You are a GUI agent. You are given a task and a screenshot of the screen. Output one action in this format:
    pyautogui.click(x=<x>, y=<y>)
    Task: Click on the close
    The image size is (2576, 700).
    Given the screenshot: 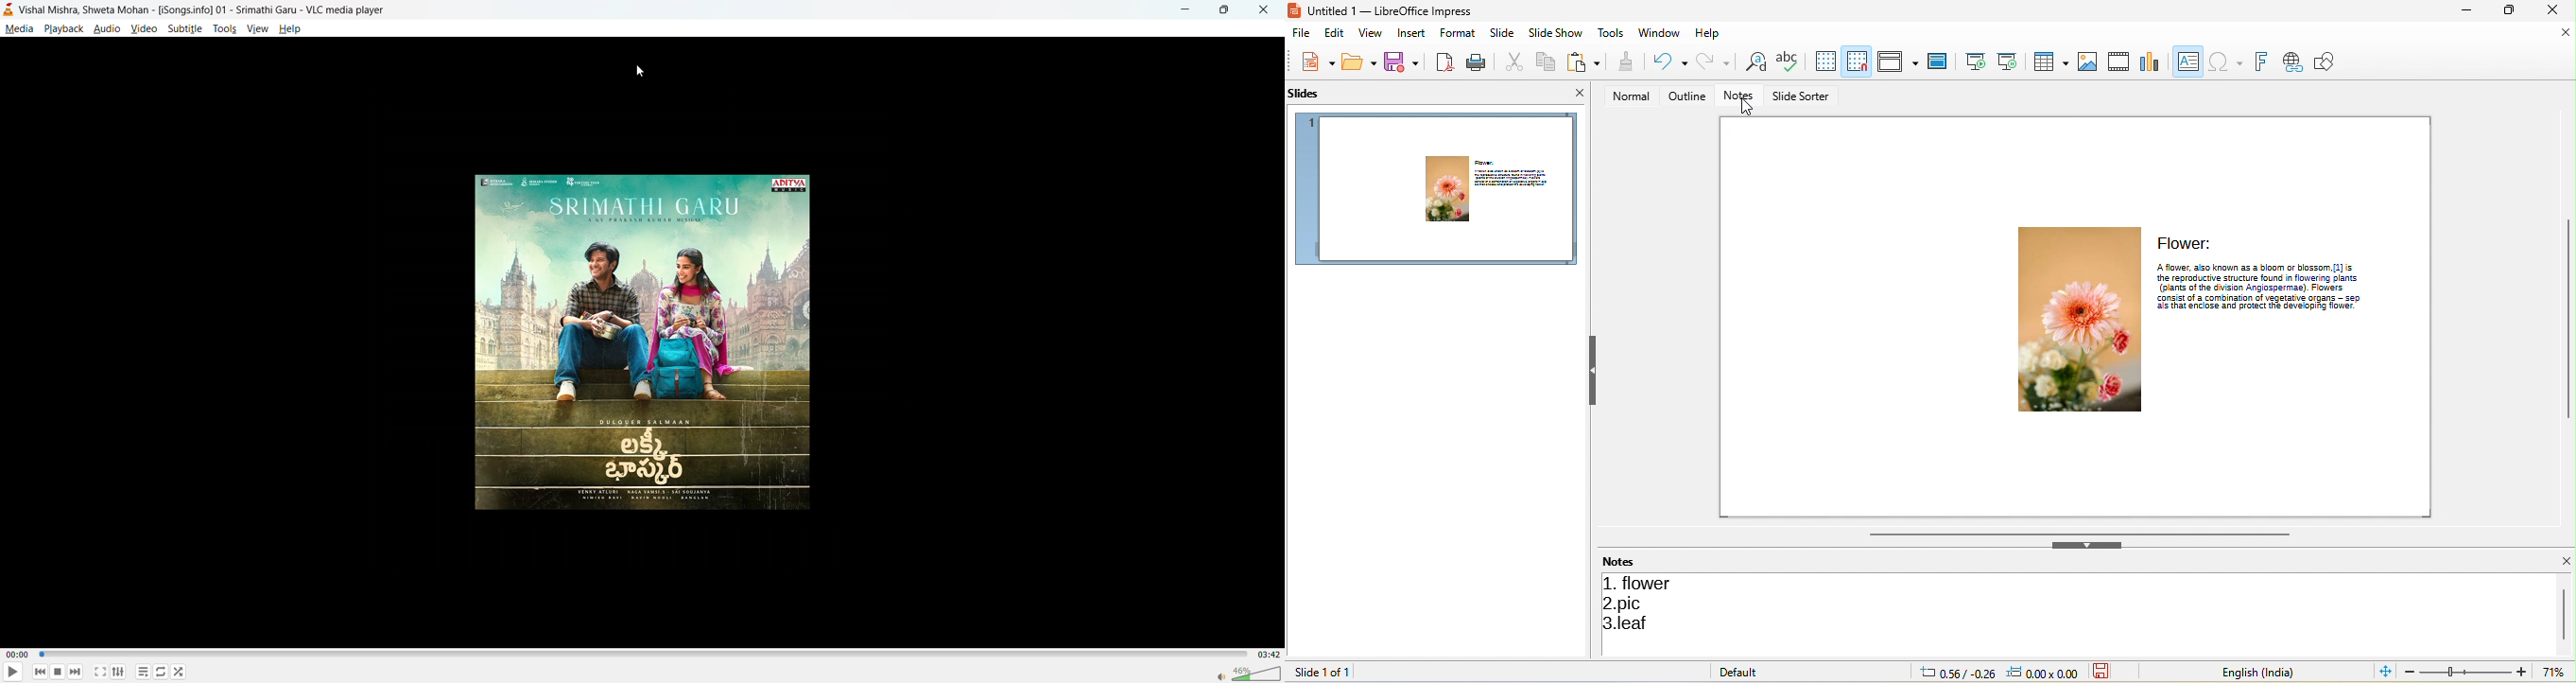 What is the action you would take?
    pyautogui.click(x=1574, y=92)
    